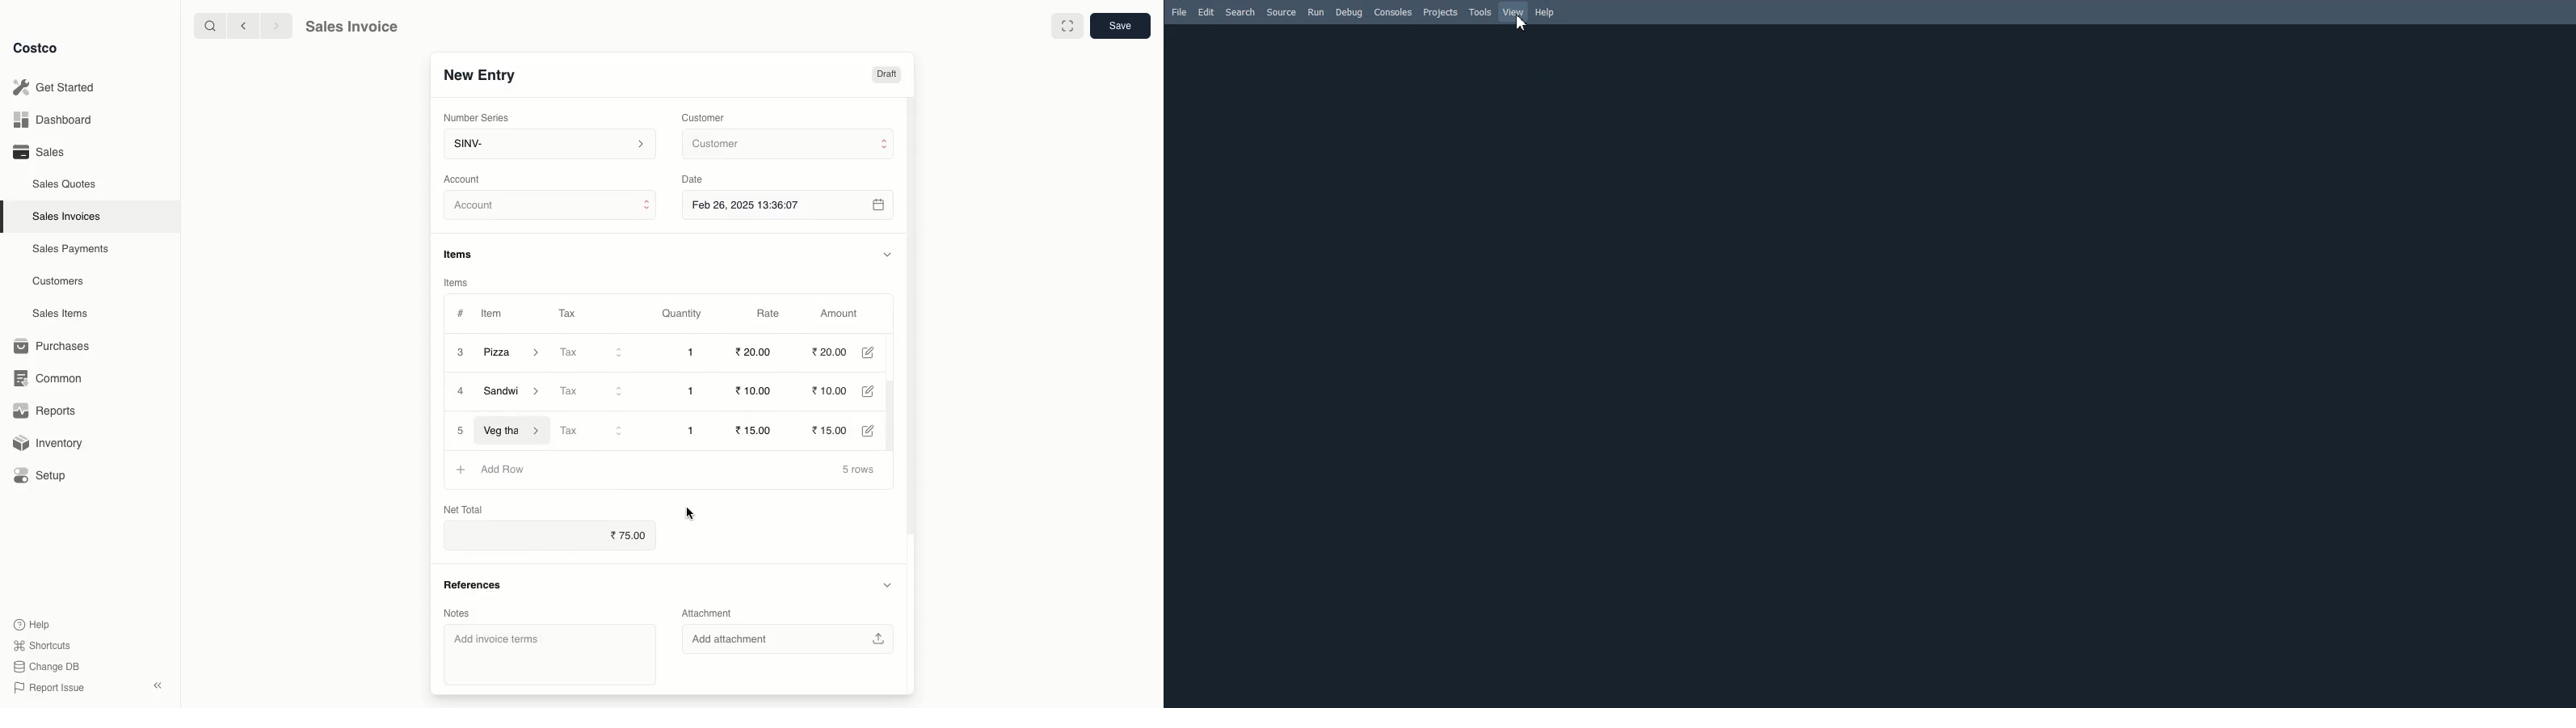 The height and width of the screenshot is (728, 2576). Describe the element at coordinates (40, 48) in the screenshot. I see `Costco` at that location.